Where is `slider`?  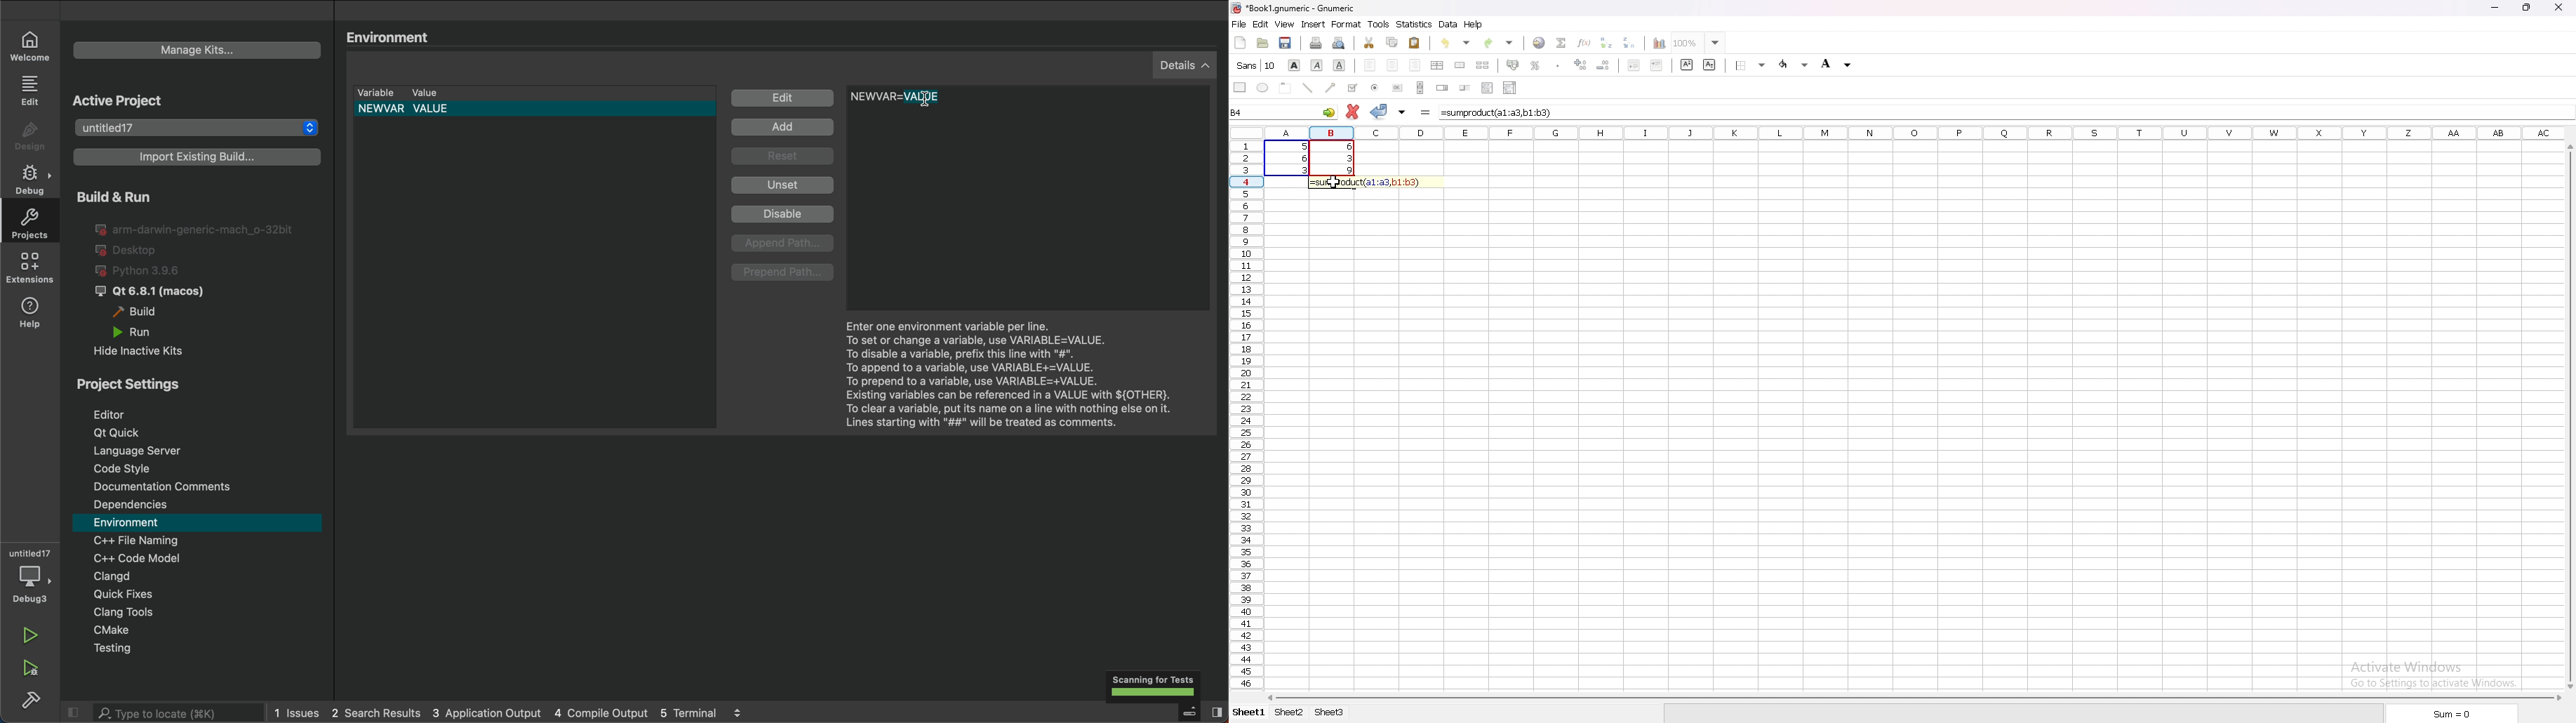 slider is located at coordinates (1465, 88).